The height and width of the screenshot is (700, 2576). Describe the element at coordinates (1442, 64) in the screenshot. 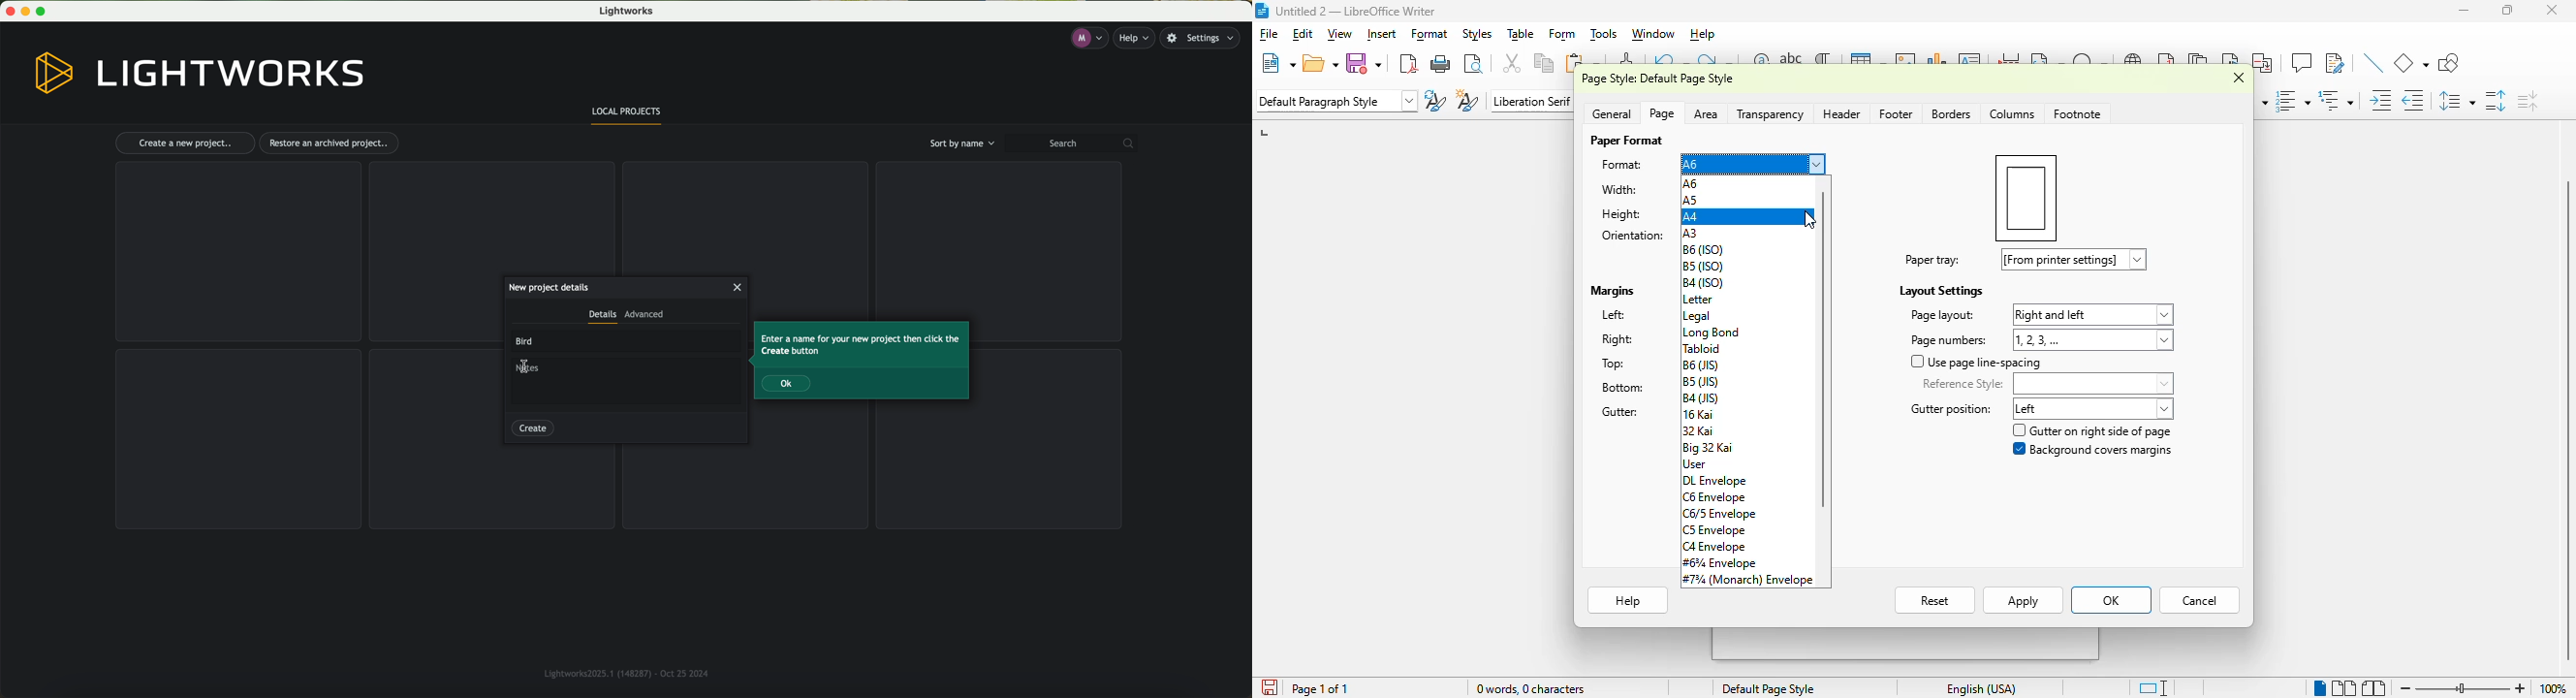

I see `print` at that location.